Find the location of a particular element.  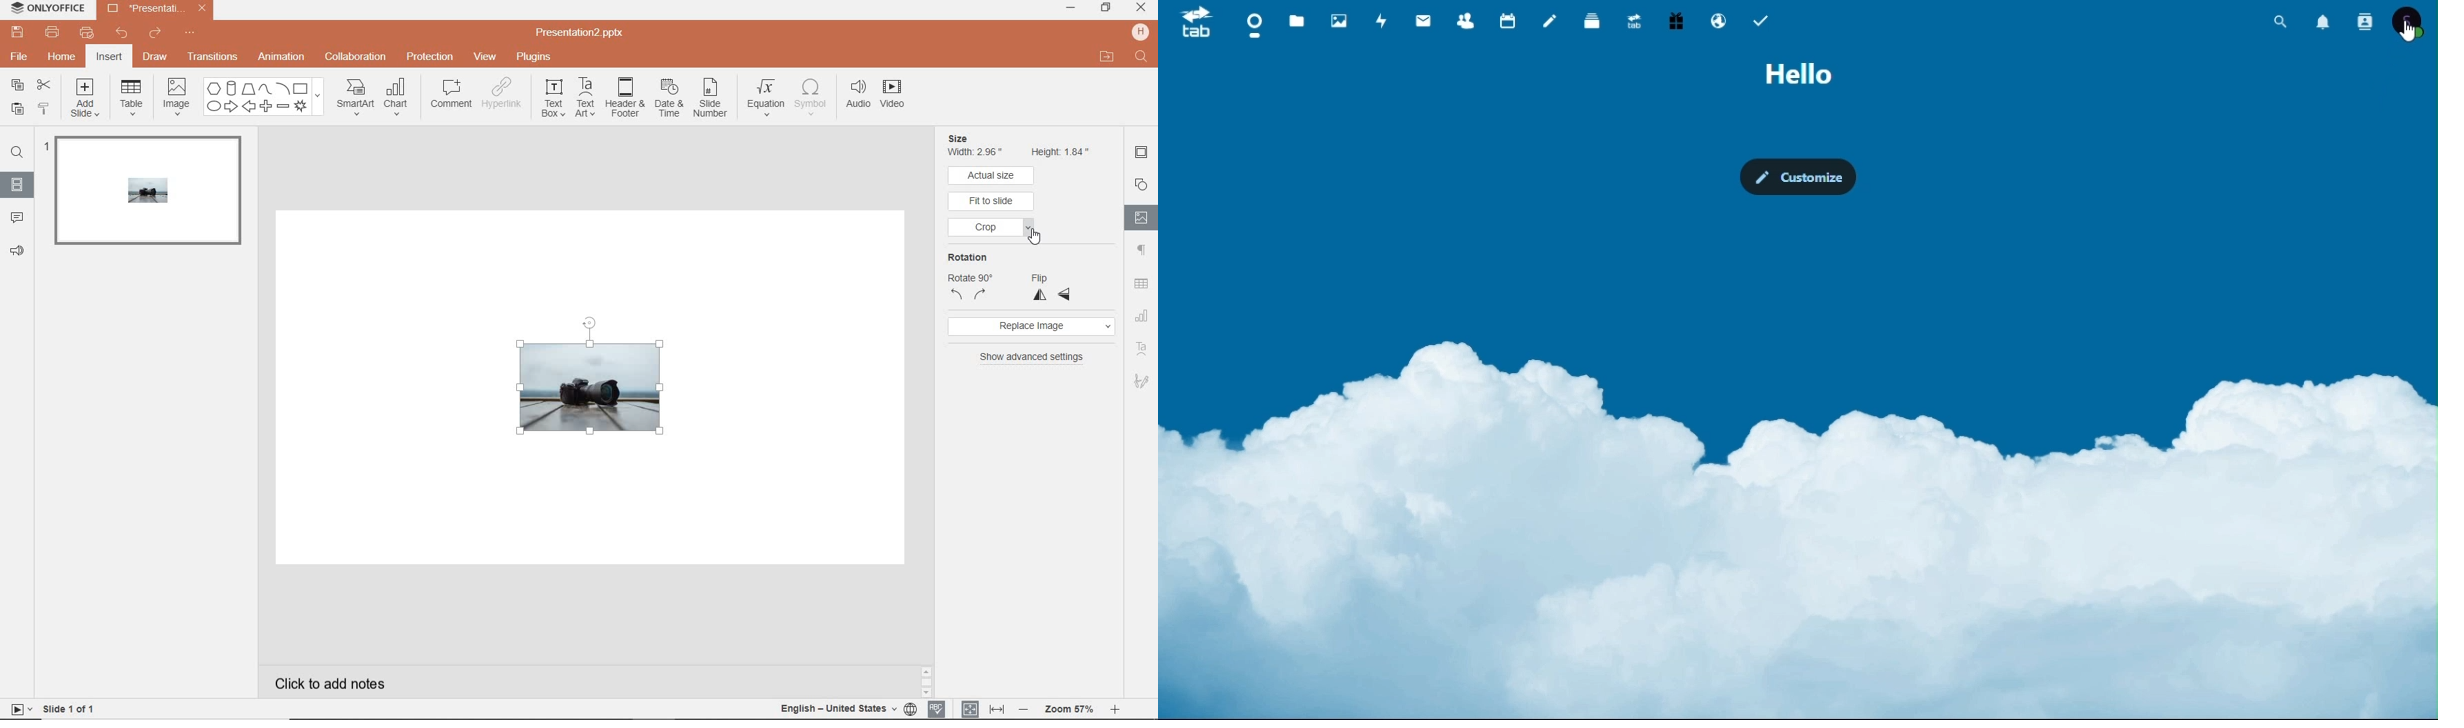

Hello is located at coordinates (1799, 74).